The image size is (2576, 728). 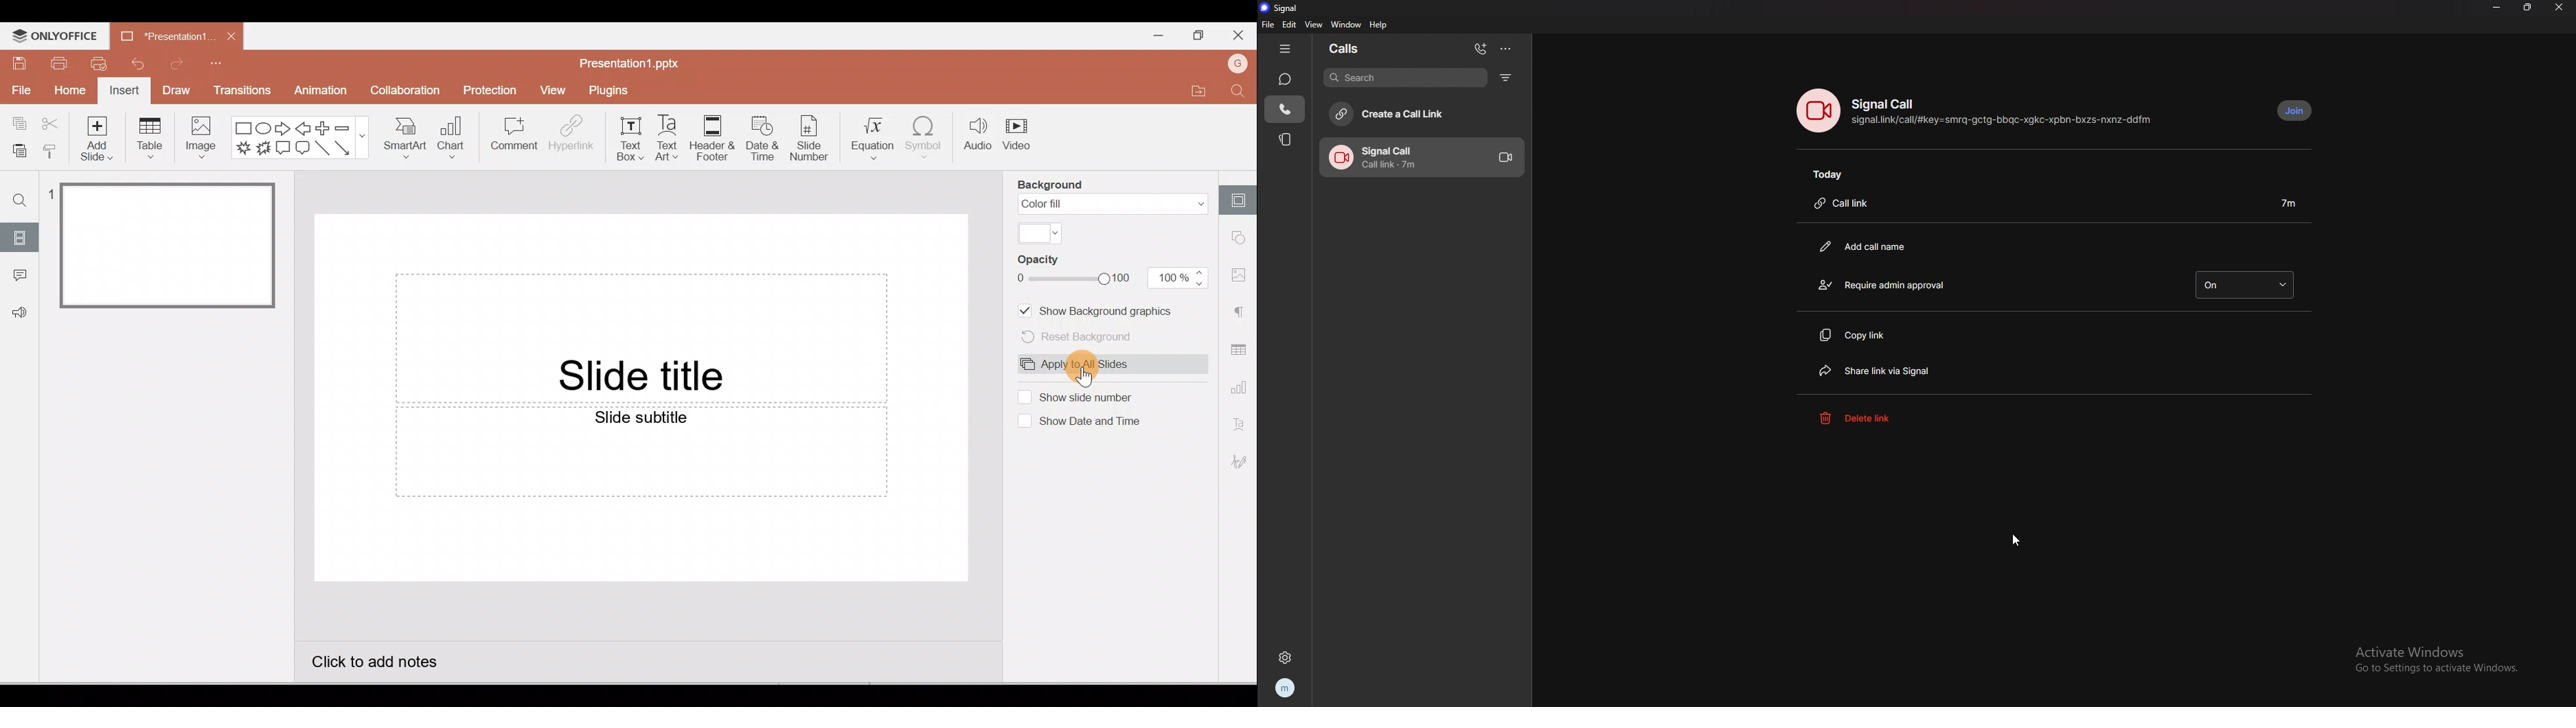 I want to click on duration, so click(x=2288, y=202).